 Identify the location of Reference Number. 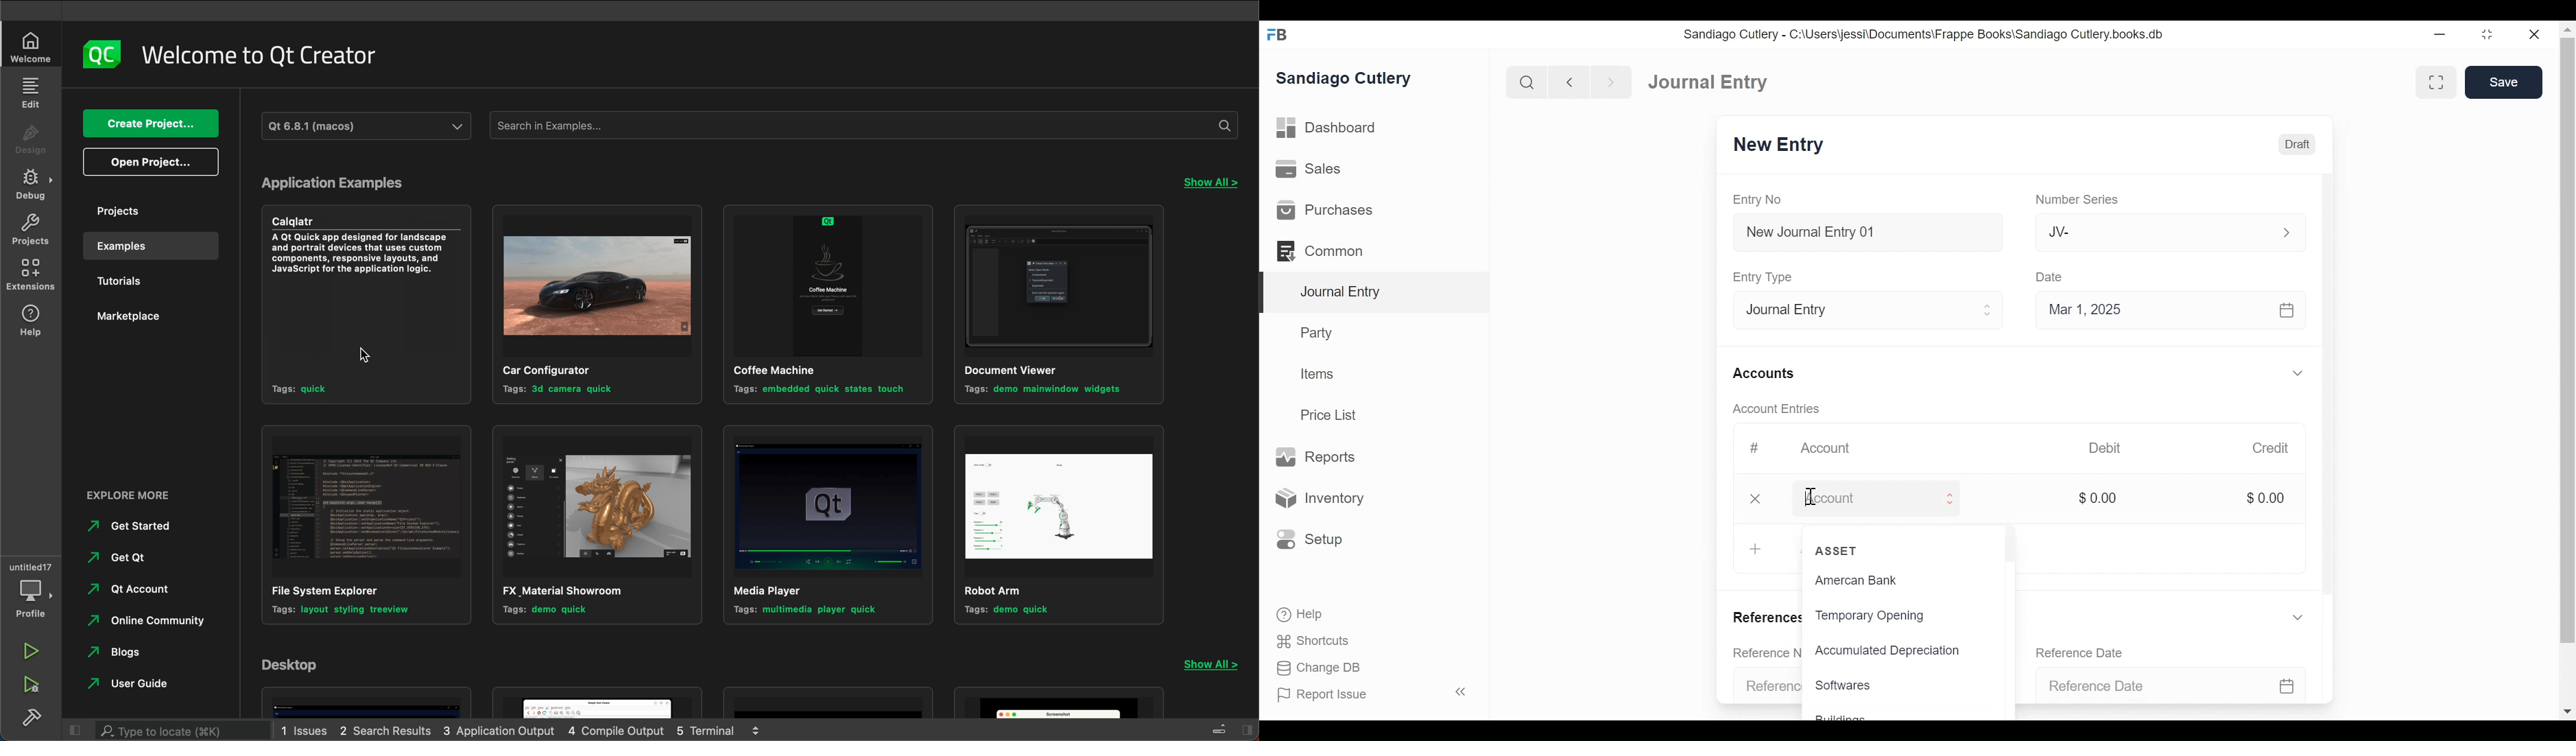
(1767, 651).